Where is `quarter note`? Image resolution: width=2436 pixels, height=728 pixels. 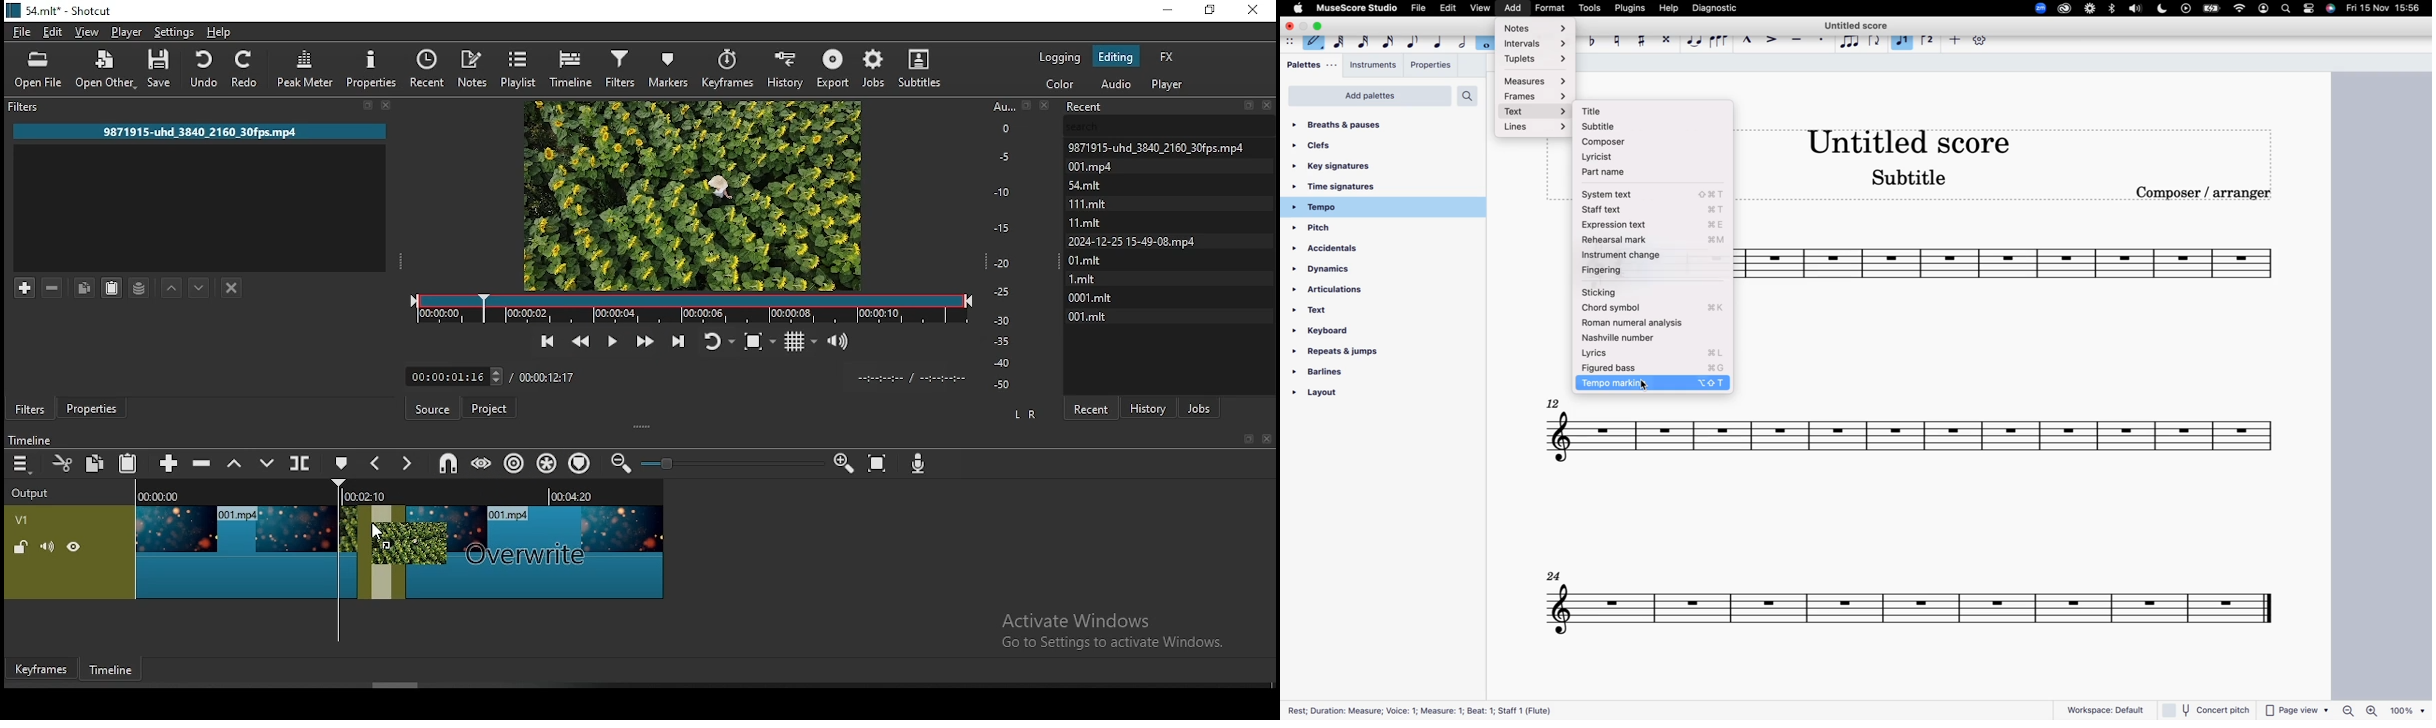 quarter note is located at coordinates (1438, 43).